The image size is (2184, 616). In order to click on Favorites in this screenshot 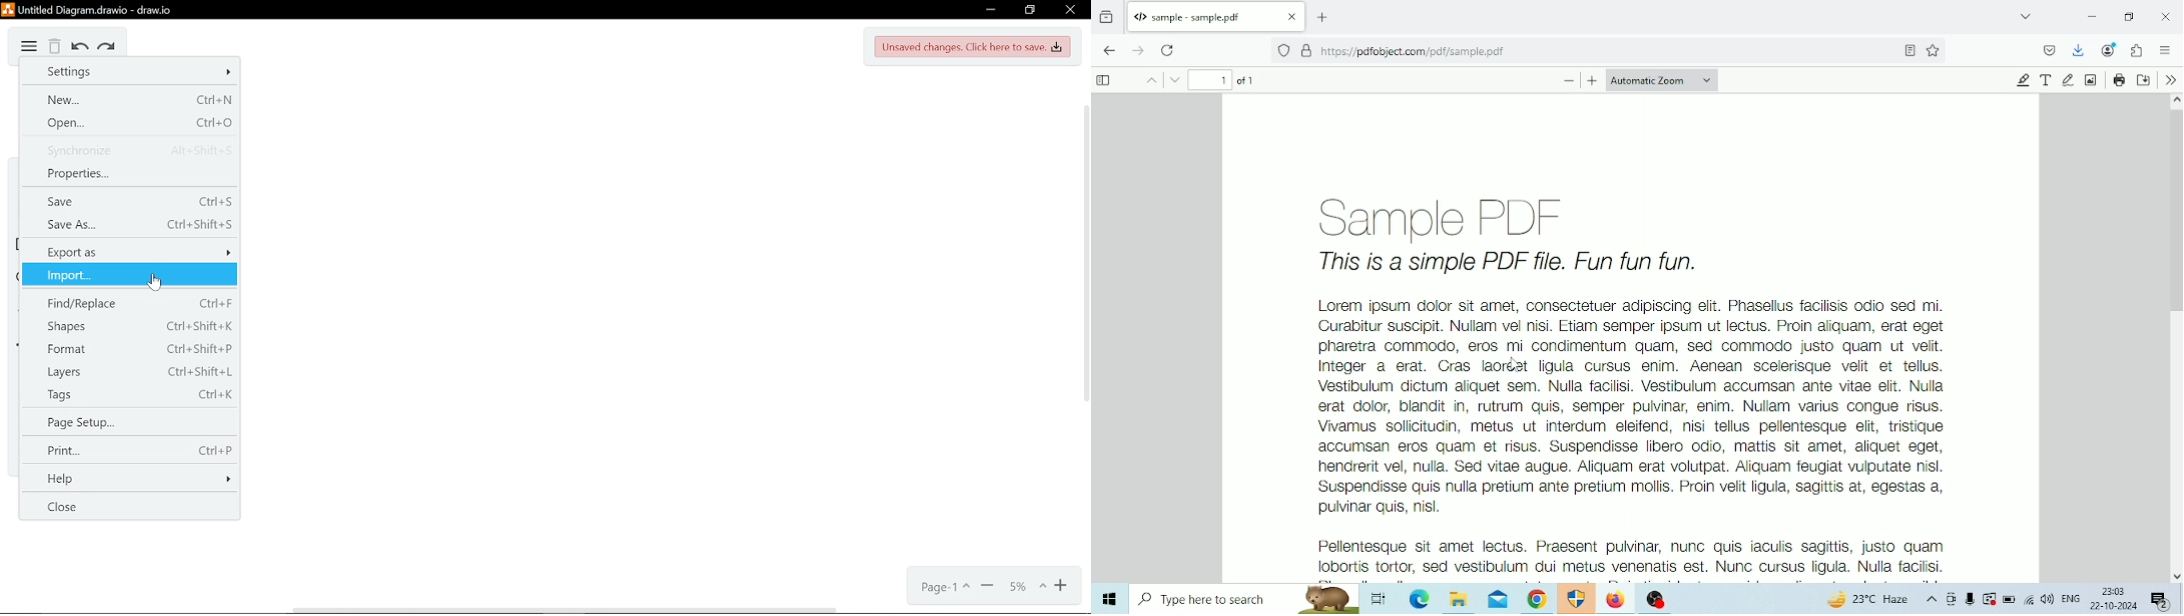, I will do `click(1933, 50)`.